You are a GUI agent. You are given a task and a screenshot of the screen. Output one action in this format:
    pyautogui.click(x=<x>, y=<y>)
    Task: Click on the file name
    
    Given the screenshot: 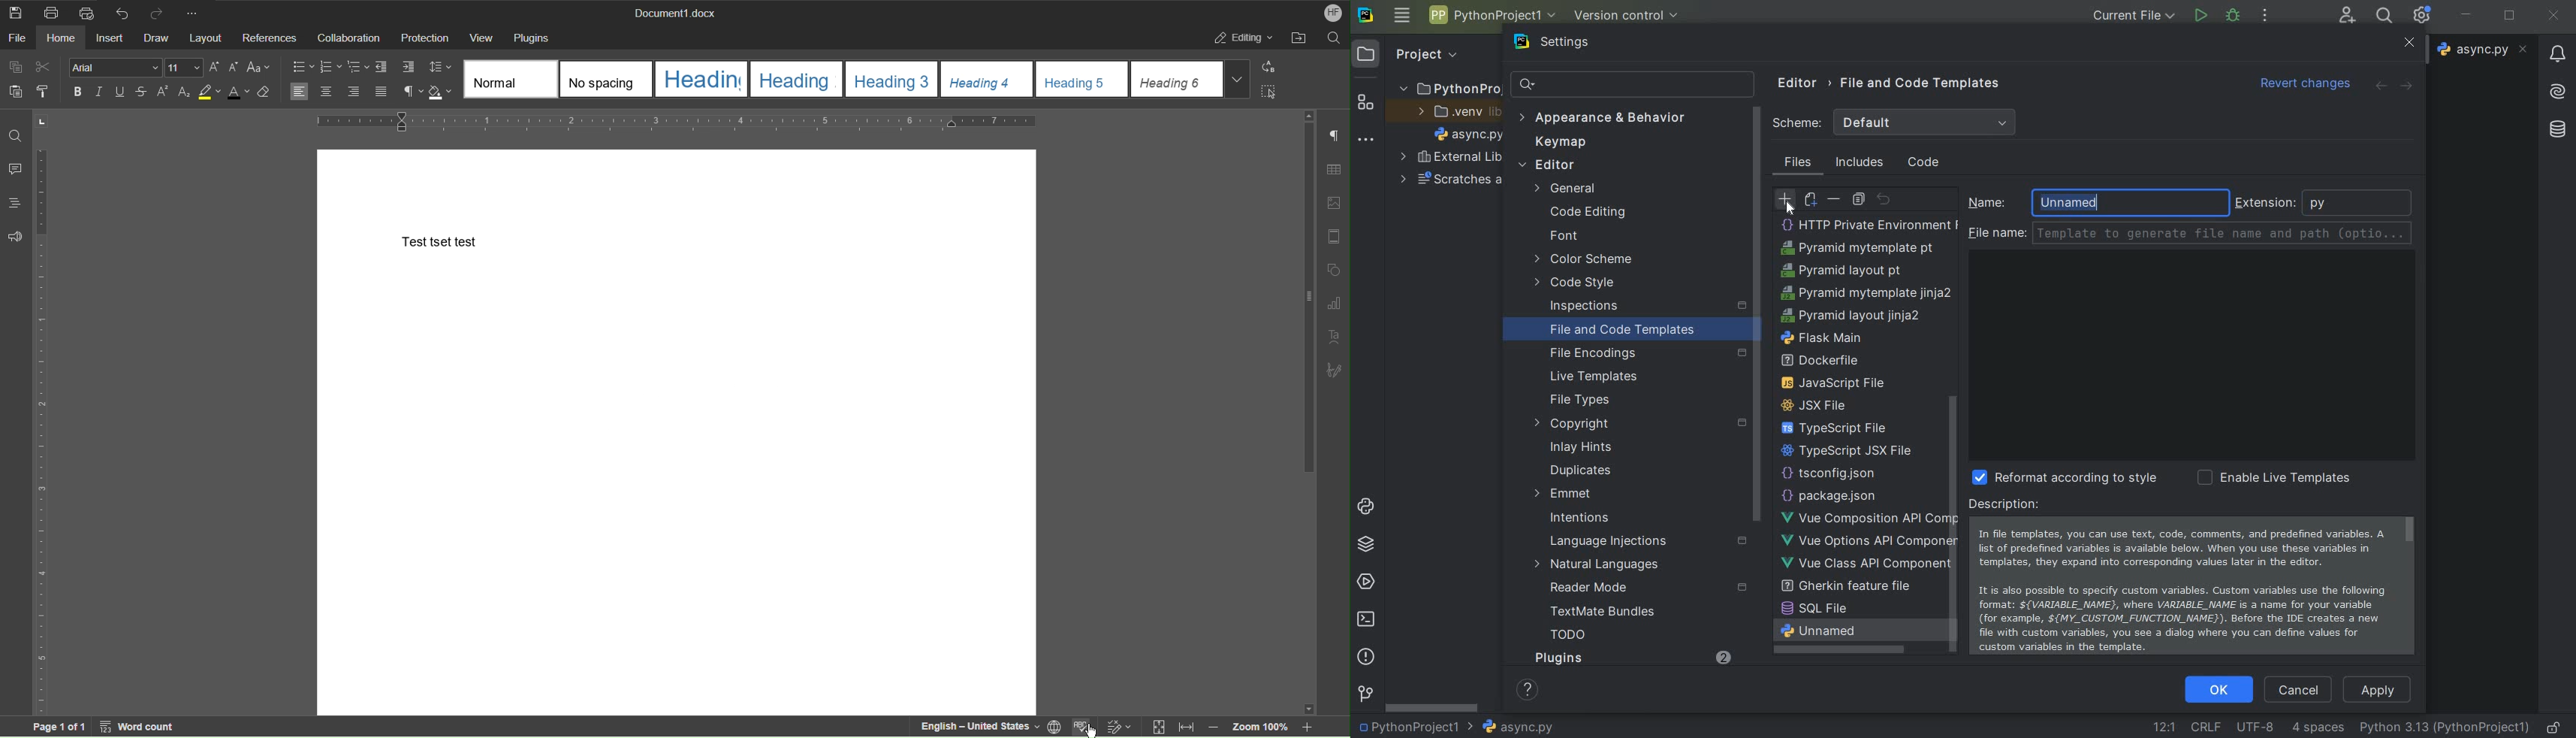 What is the action you would take?
    pyautogui.click(x=1520, y=728)
    